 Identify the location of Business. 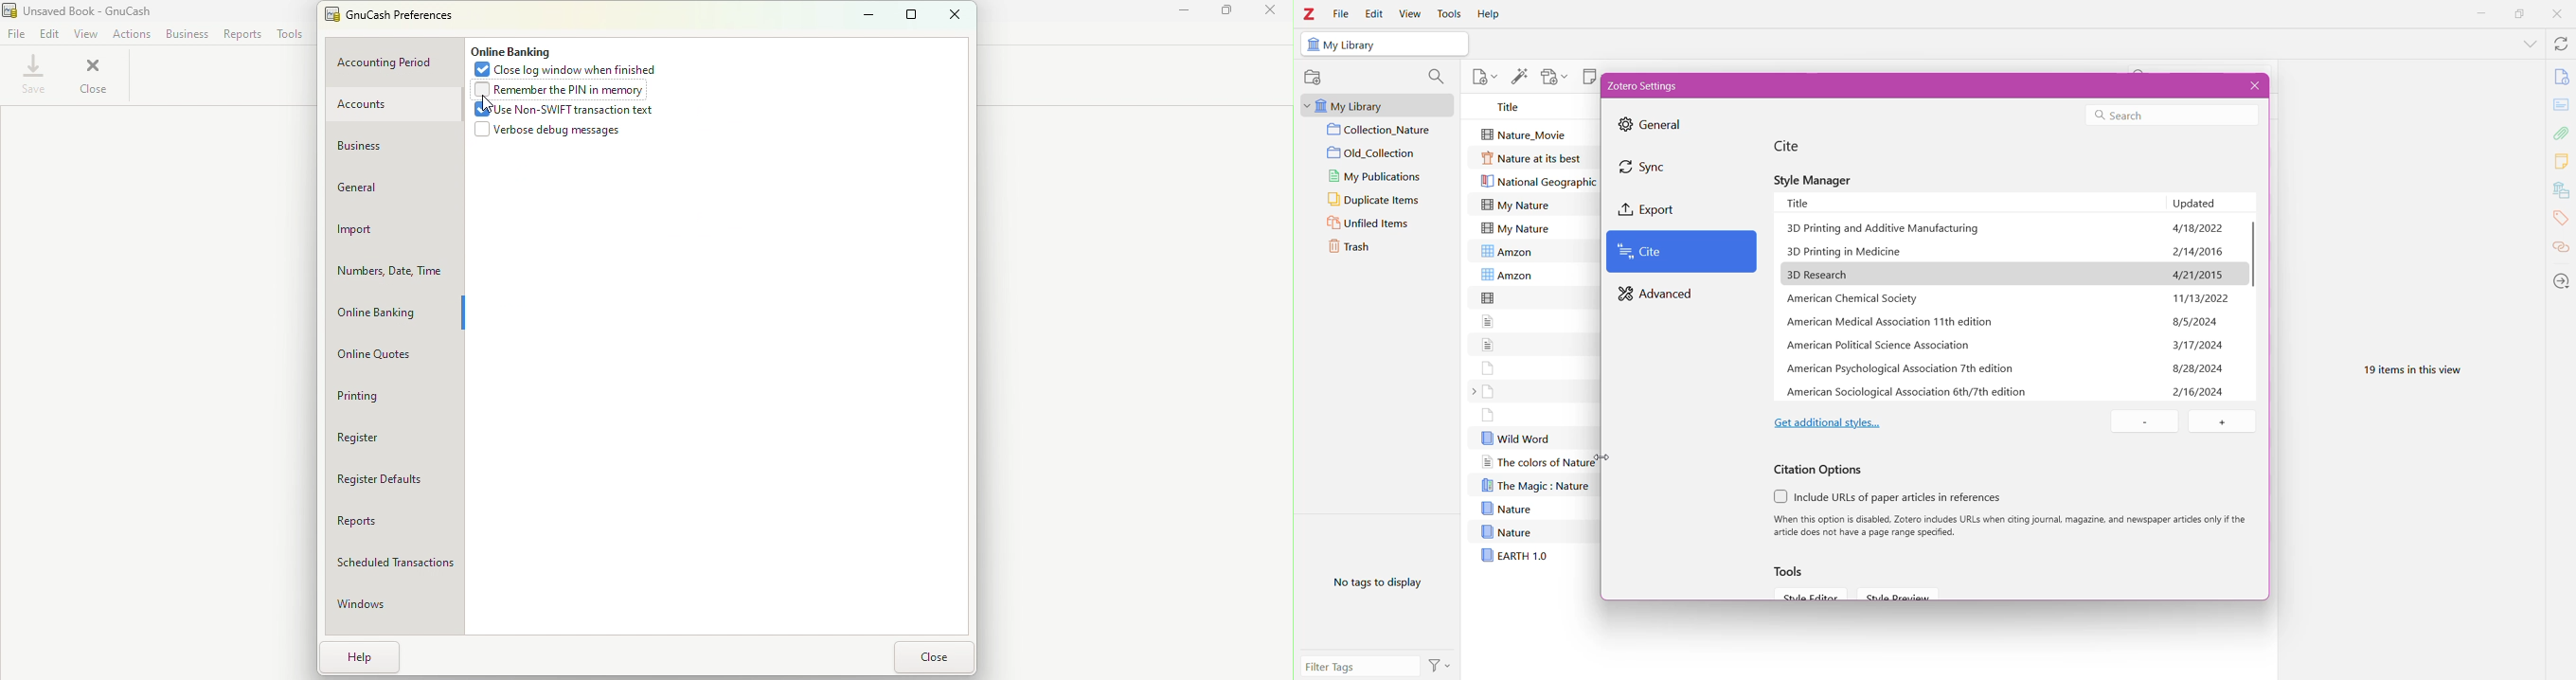
(381, 146).